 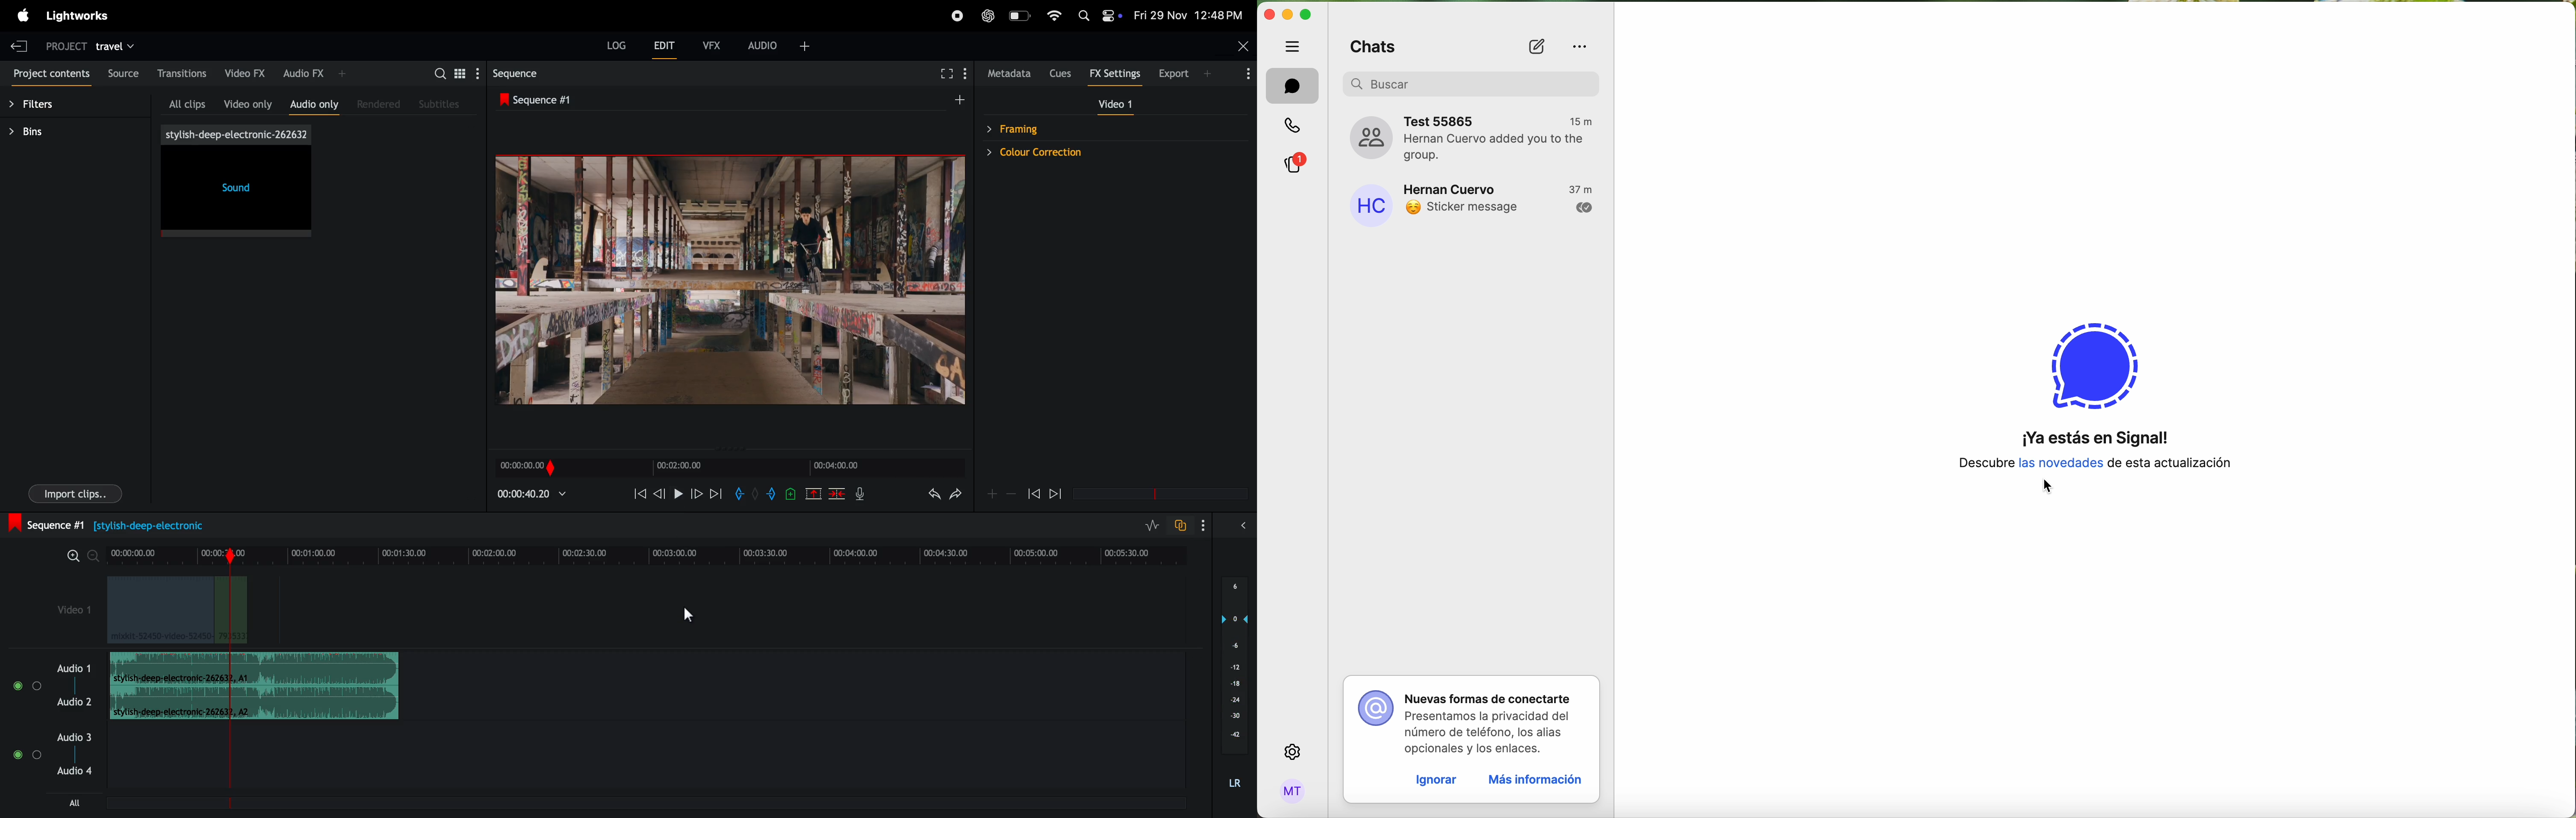 I want to click on audio clip, so click(x=176, y=611).